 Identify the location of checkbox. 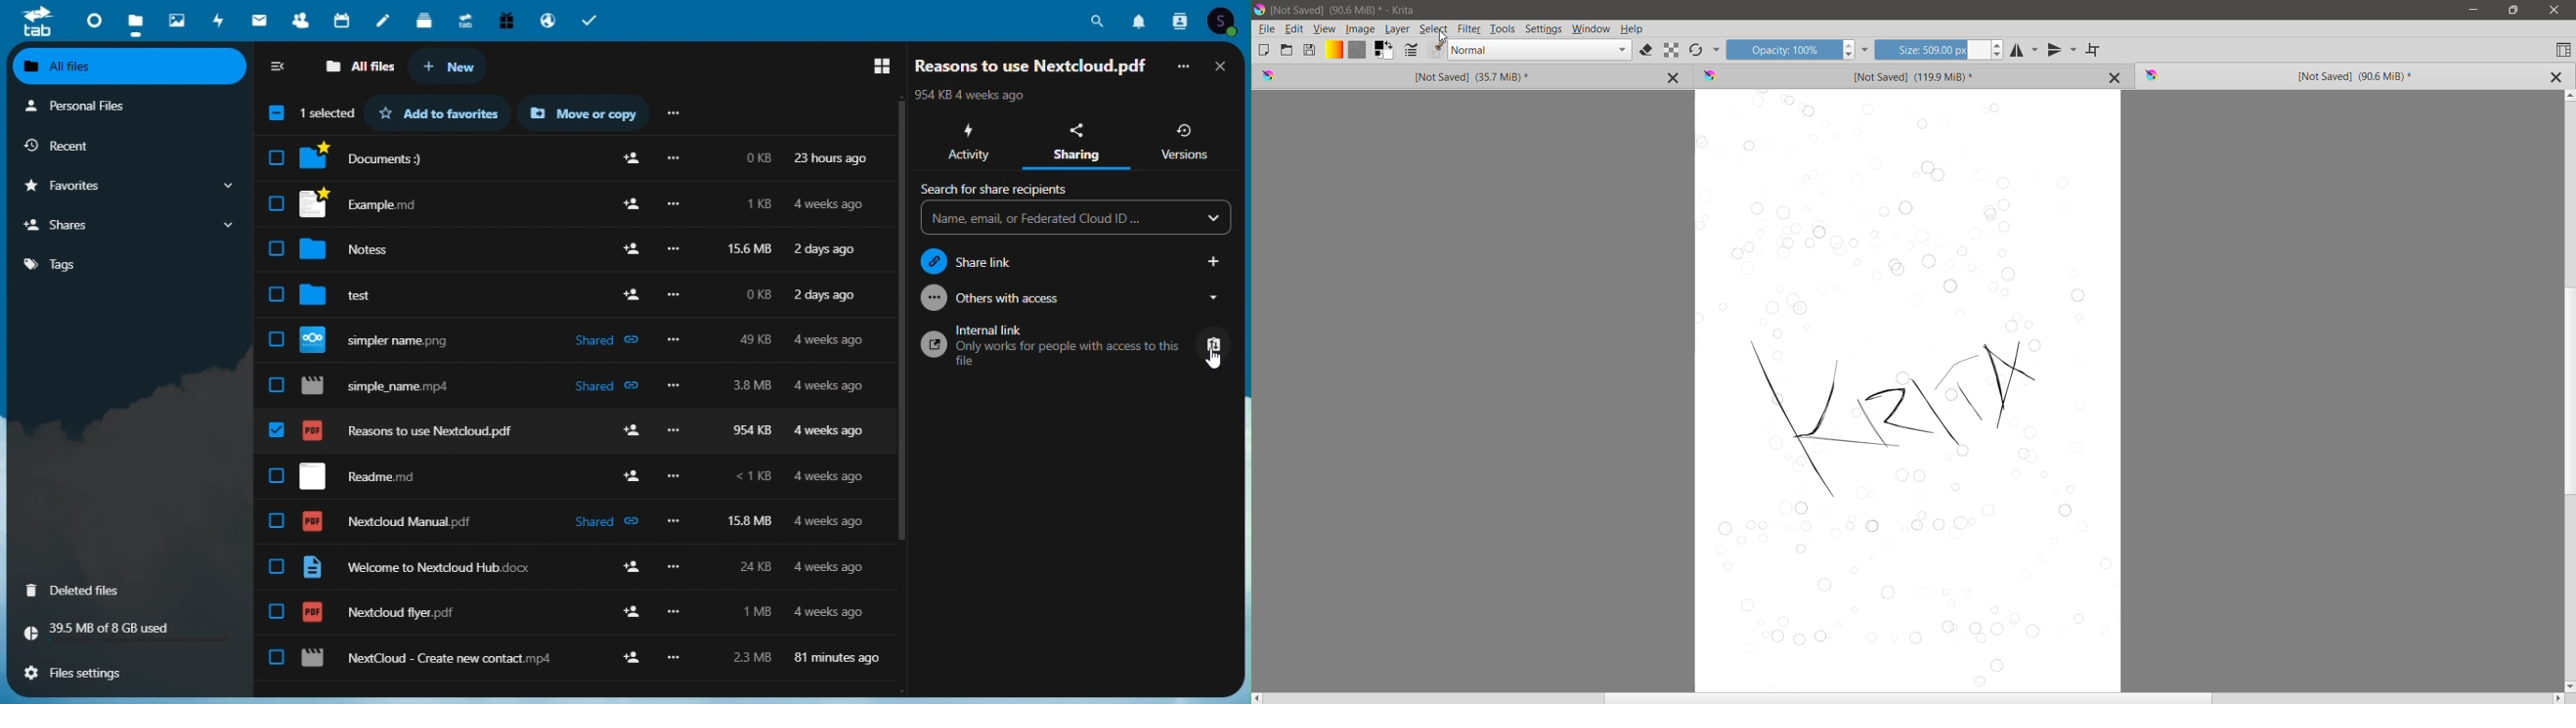
(278, 523).